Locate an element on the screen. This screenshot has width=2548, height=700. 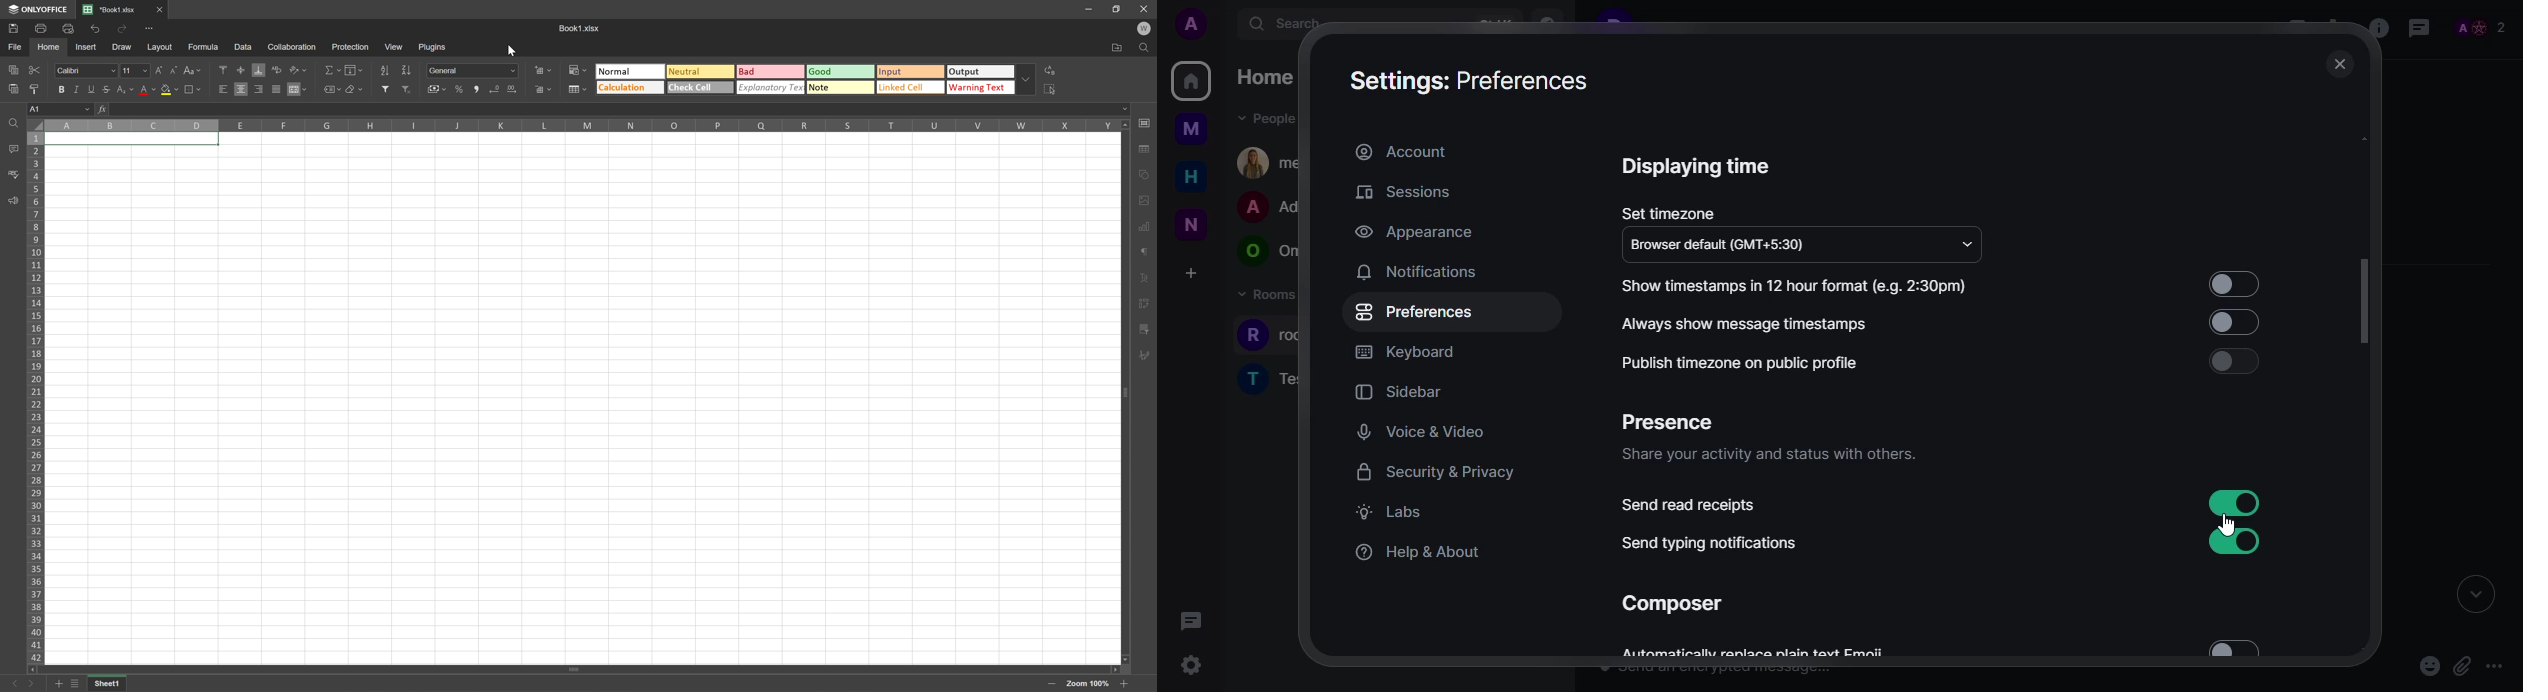
Copy is located at coordinates (14, 69).